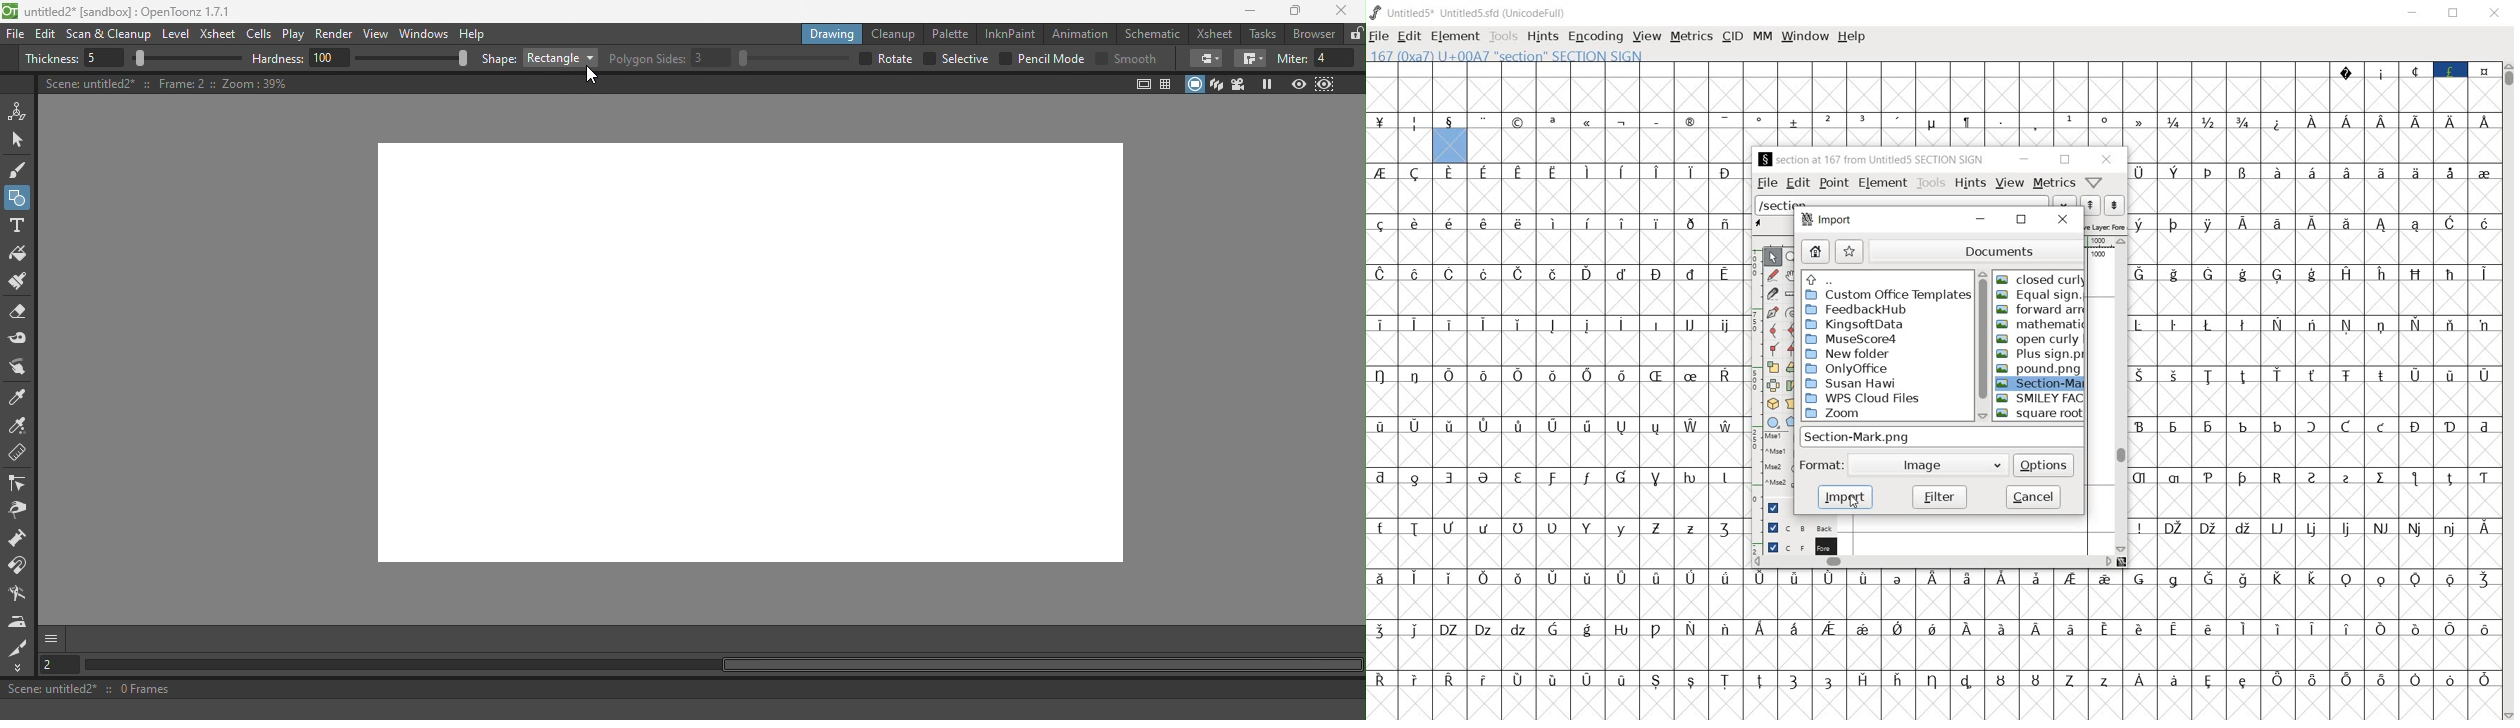 This screenshot has height=728, width=2520. Describe the element at coordinates (1380, 37) in the screenshot. I see `FILE` at that location.